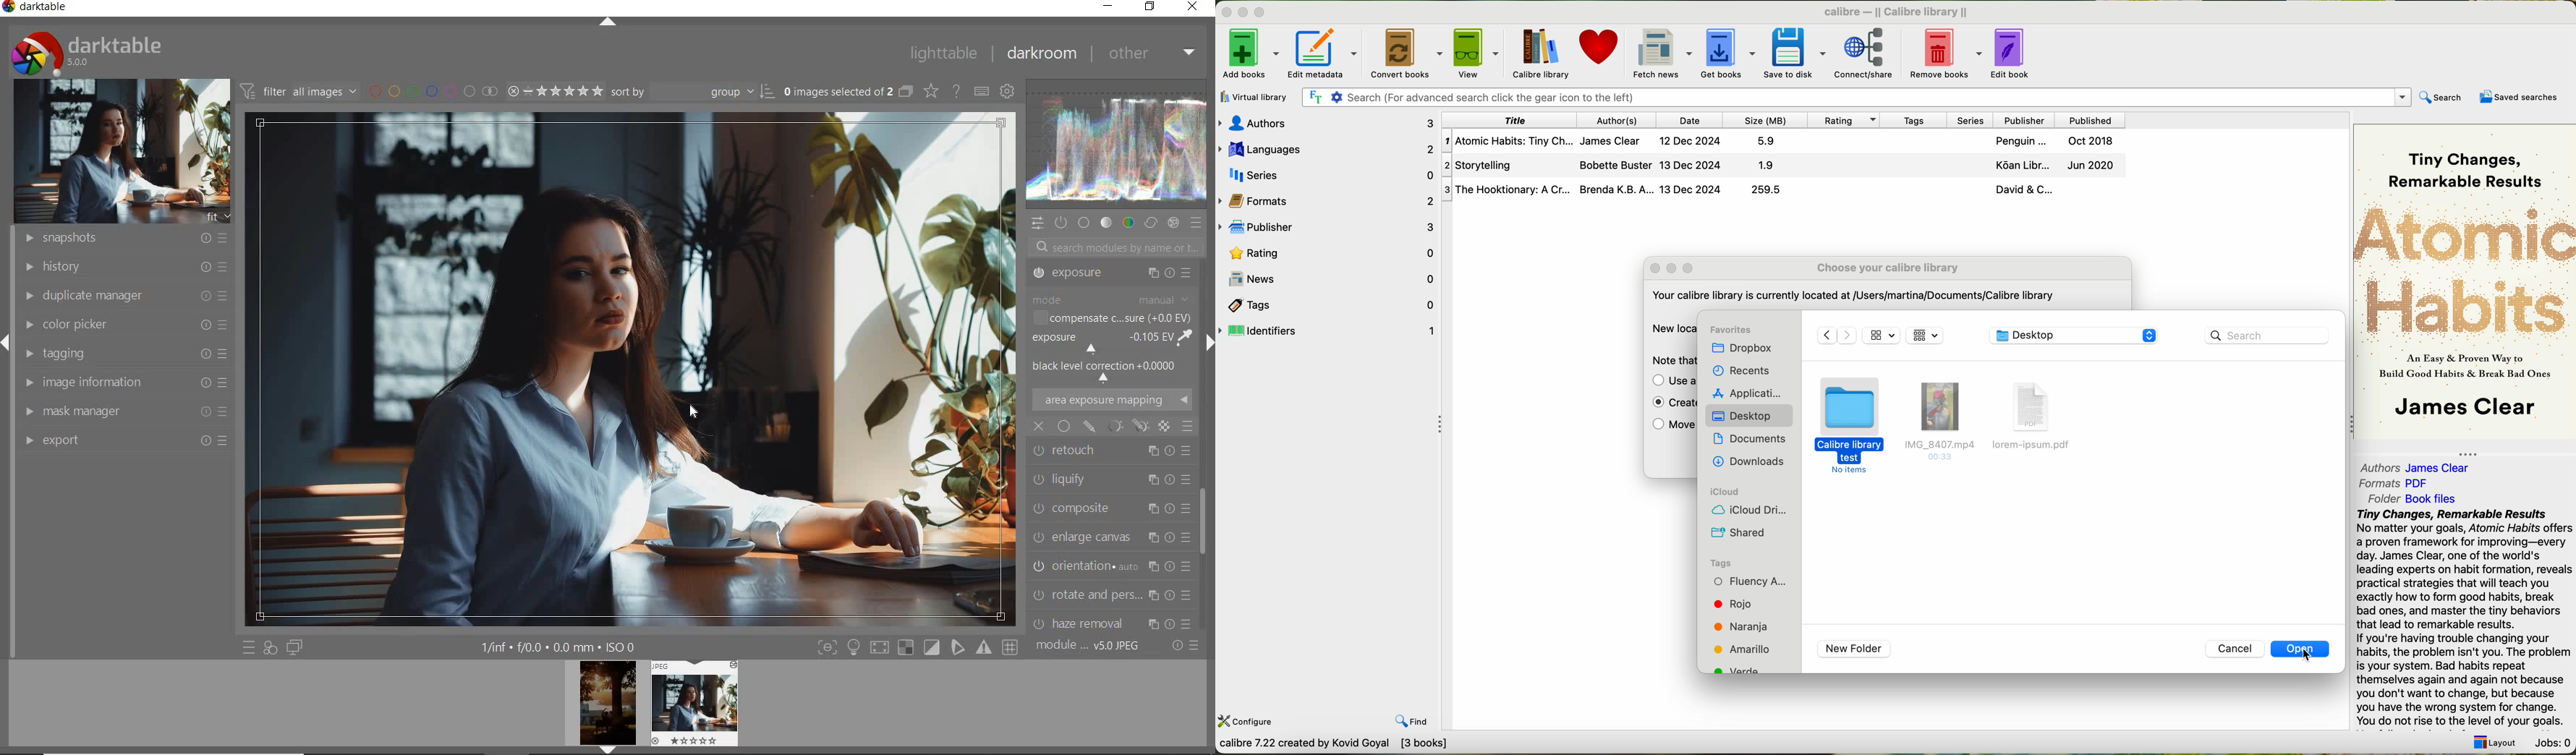 The image size is (2576, 756). I want to click on COLLAPSE GROUPED IMAGE, so click(905, 93).